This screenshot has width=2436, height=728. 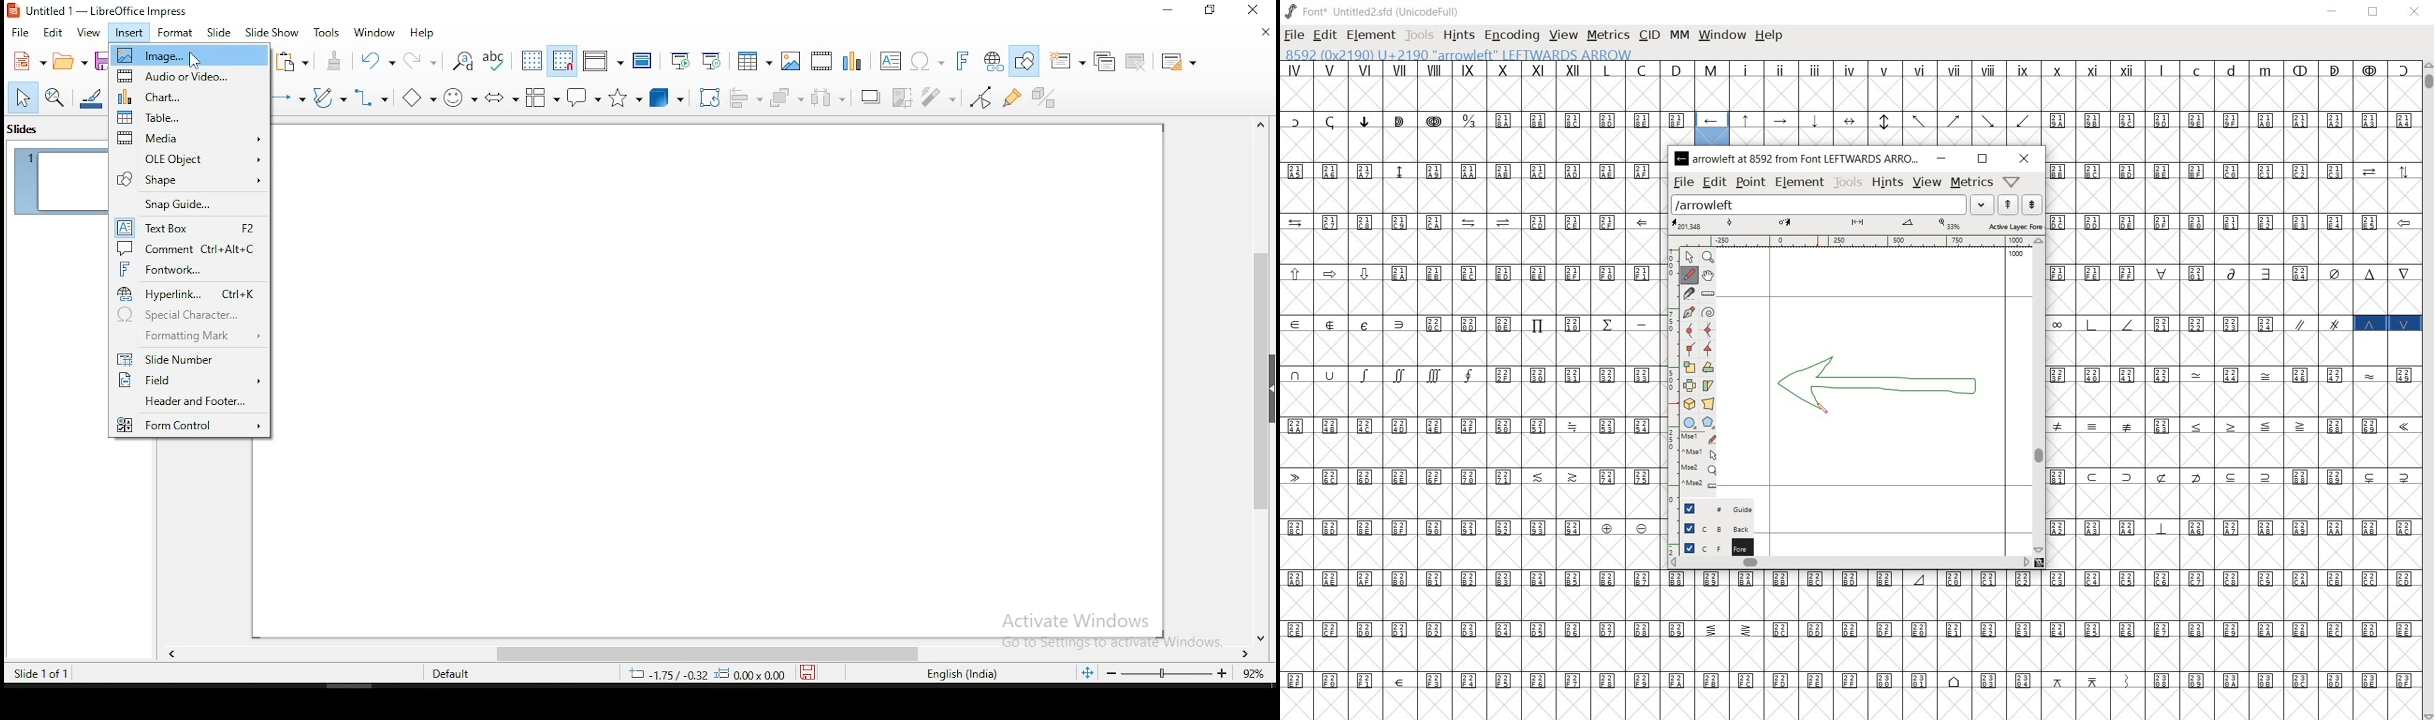 I want to click on minimize, so click(x=1169, y=11).